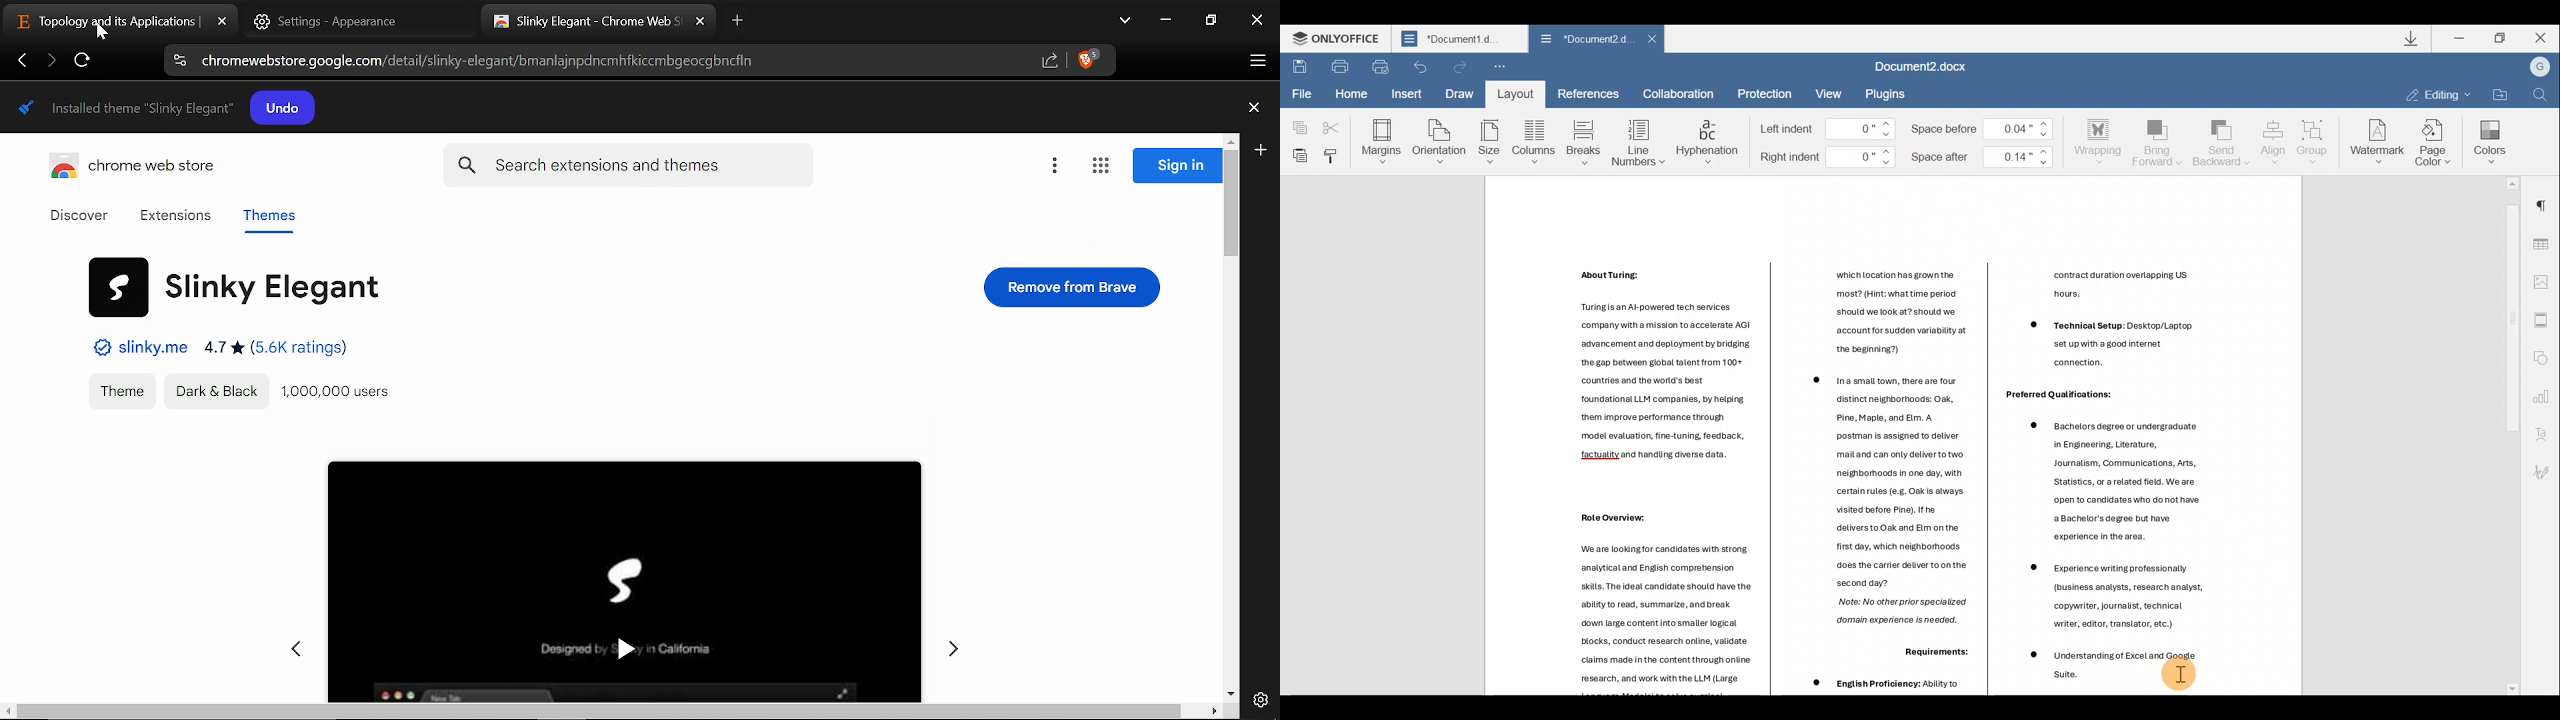  I want to click on Layout, so click(1515, 93).